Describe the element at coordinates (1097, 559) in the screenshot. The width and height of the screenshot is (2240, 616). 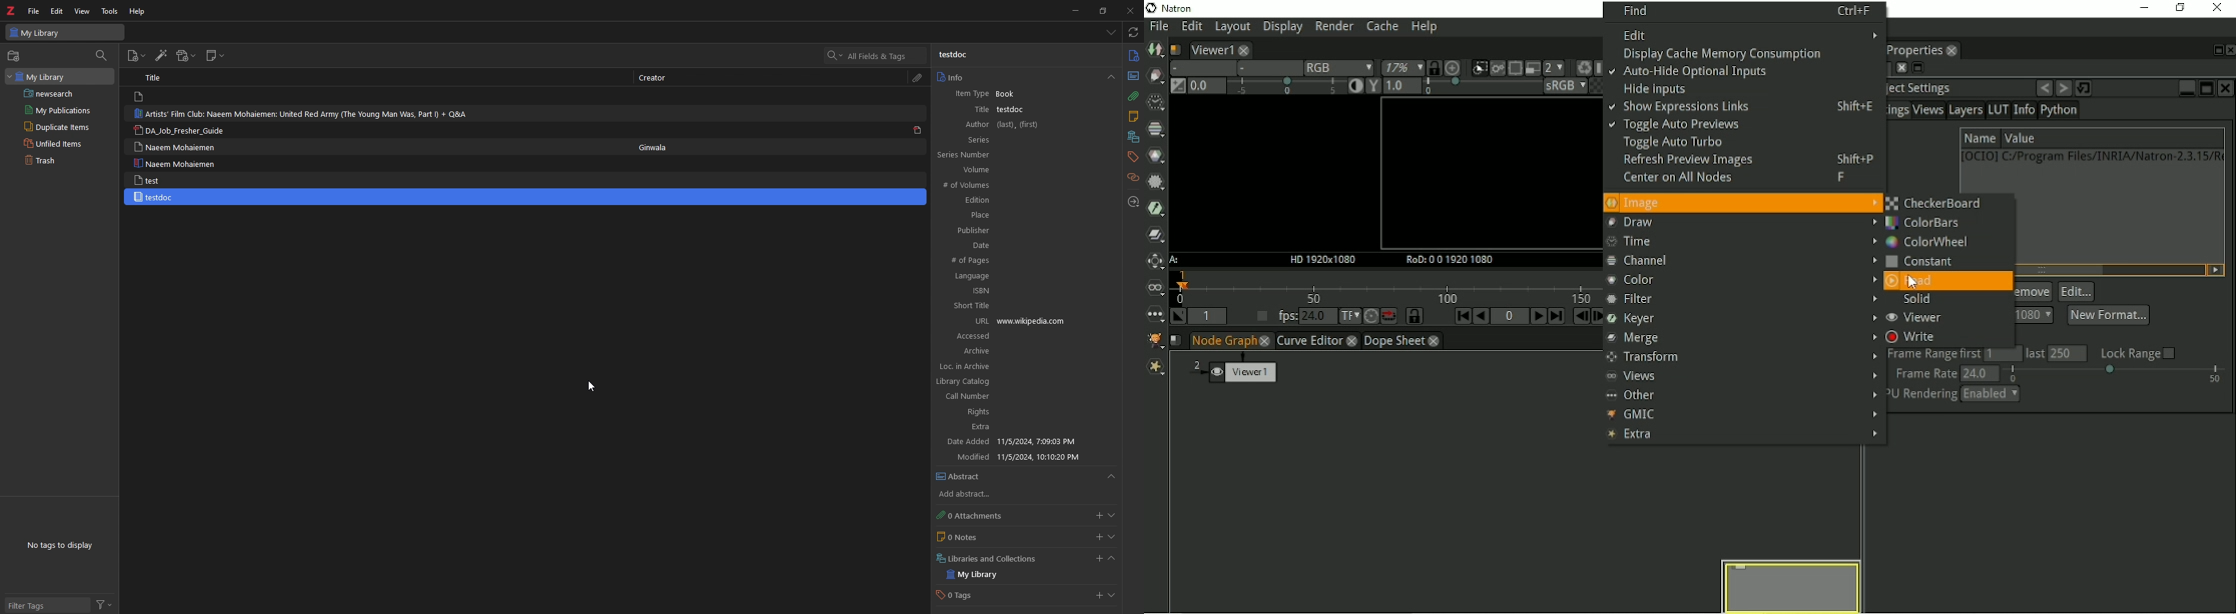
I see `add libraries and collections` at that location.